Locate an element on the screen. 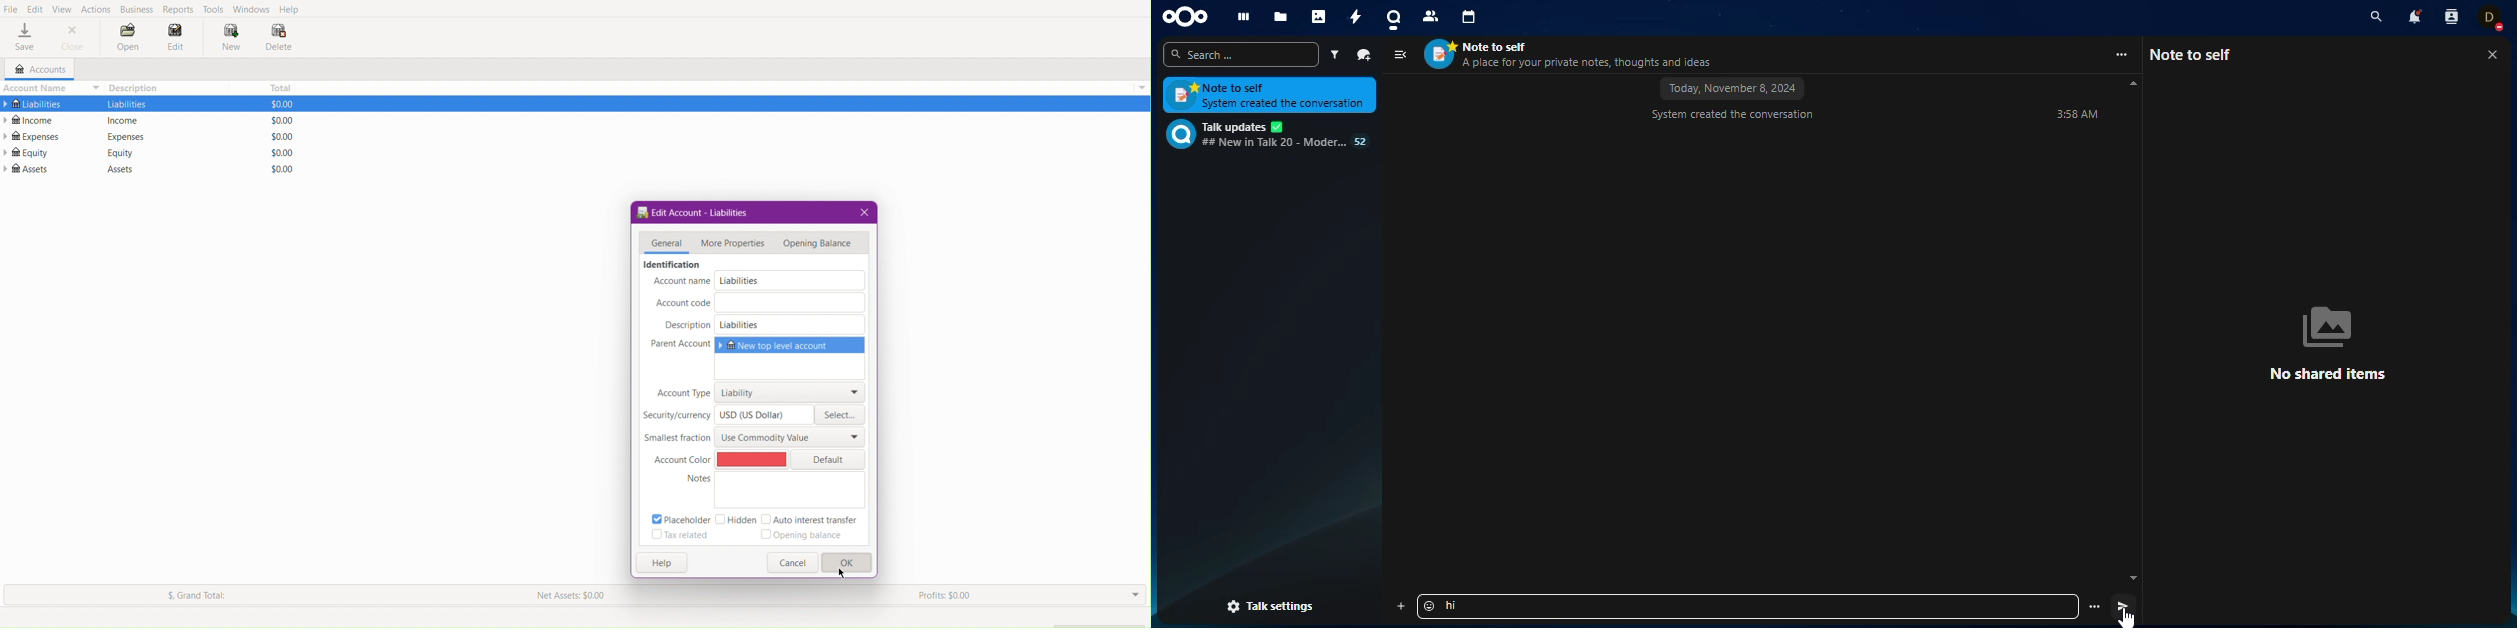 This screenshot has width=2520, height=644. note is located at coordinates (2197, 54).